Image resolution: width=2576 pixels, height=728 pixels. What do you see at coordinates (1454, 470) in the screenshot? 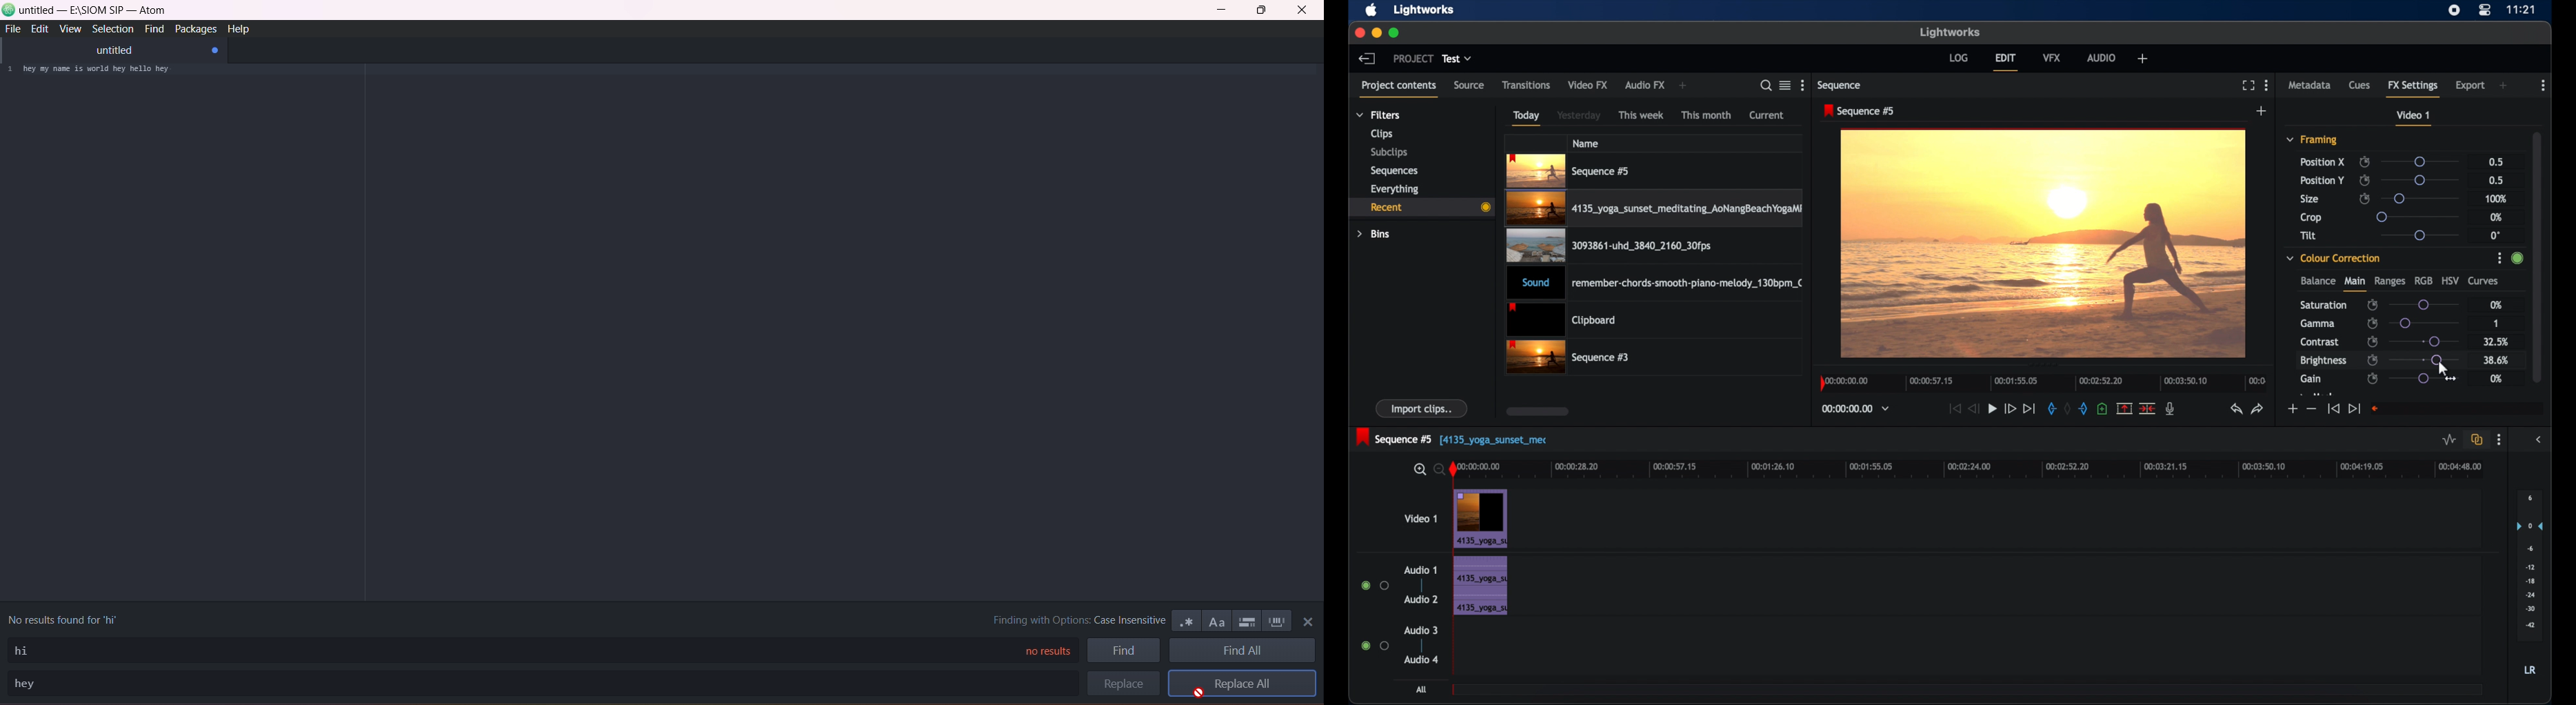
I see `playhead` at bounding box center [1454, 470].